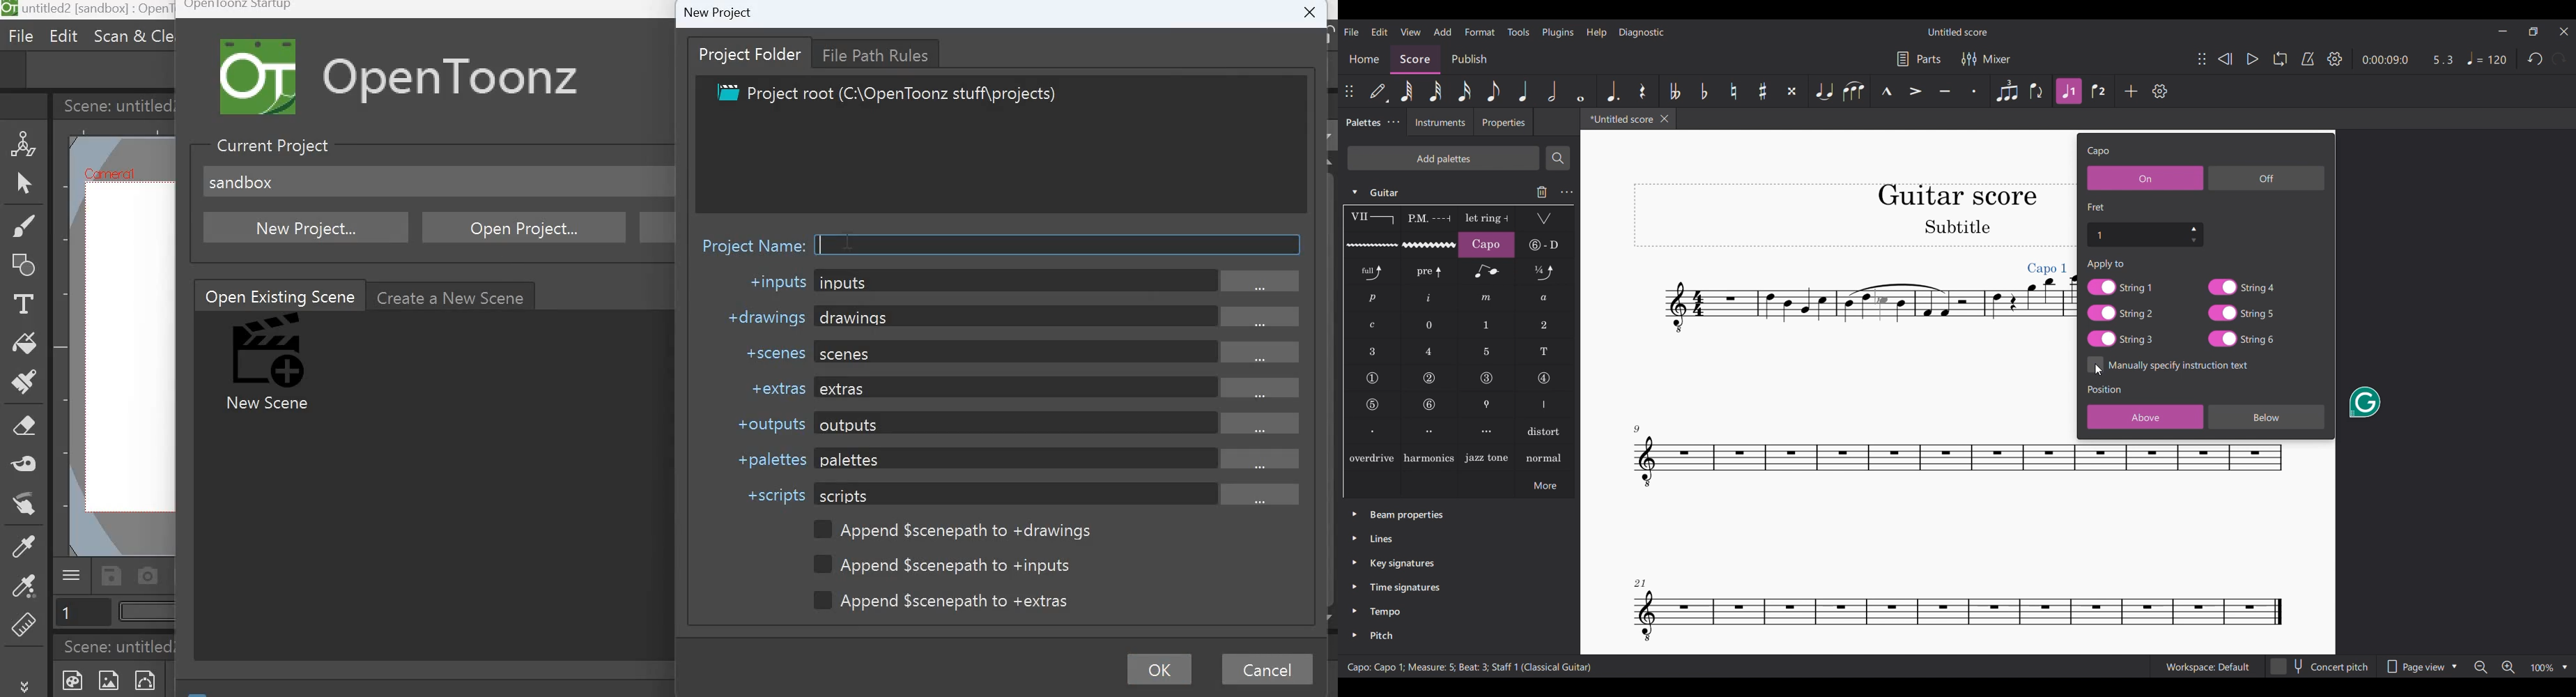 Image resolution: width=2576 pixels, height=700 pixels. What do you see at coordinates (2048, 268) in the screenshot?
I see `Capo added` at bounding box center [2048, 268].